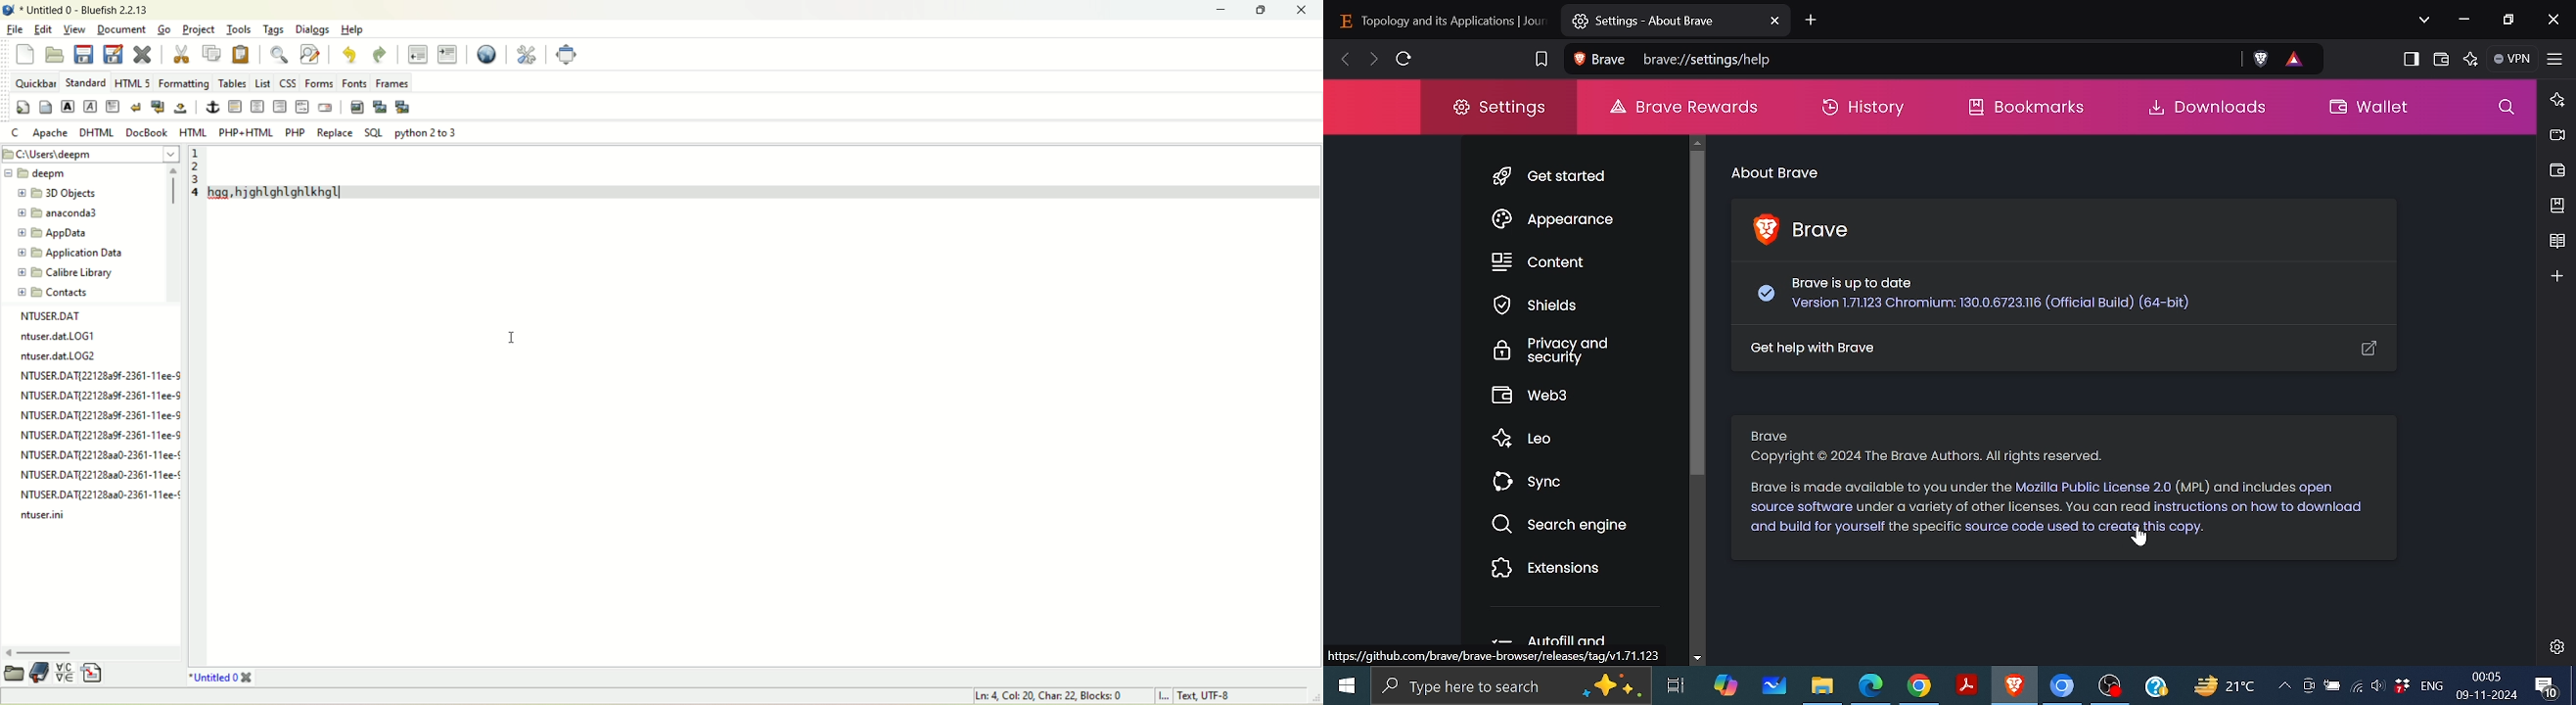 Image resolution: width=2576 pixels, height=728 pixels. What do you see at coordinates (135, 106) in the screenshot?
I see `break` at bounding box center [135, 106].